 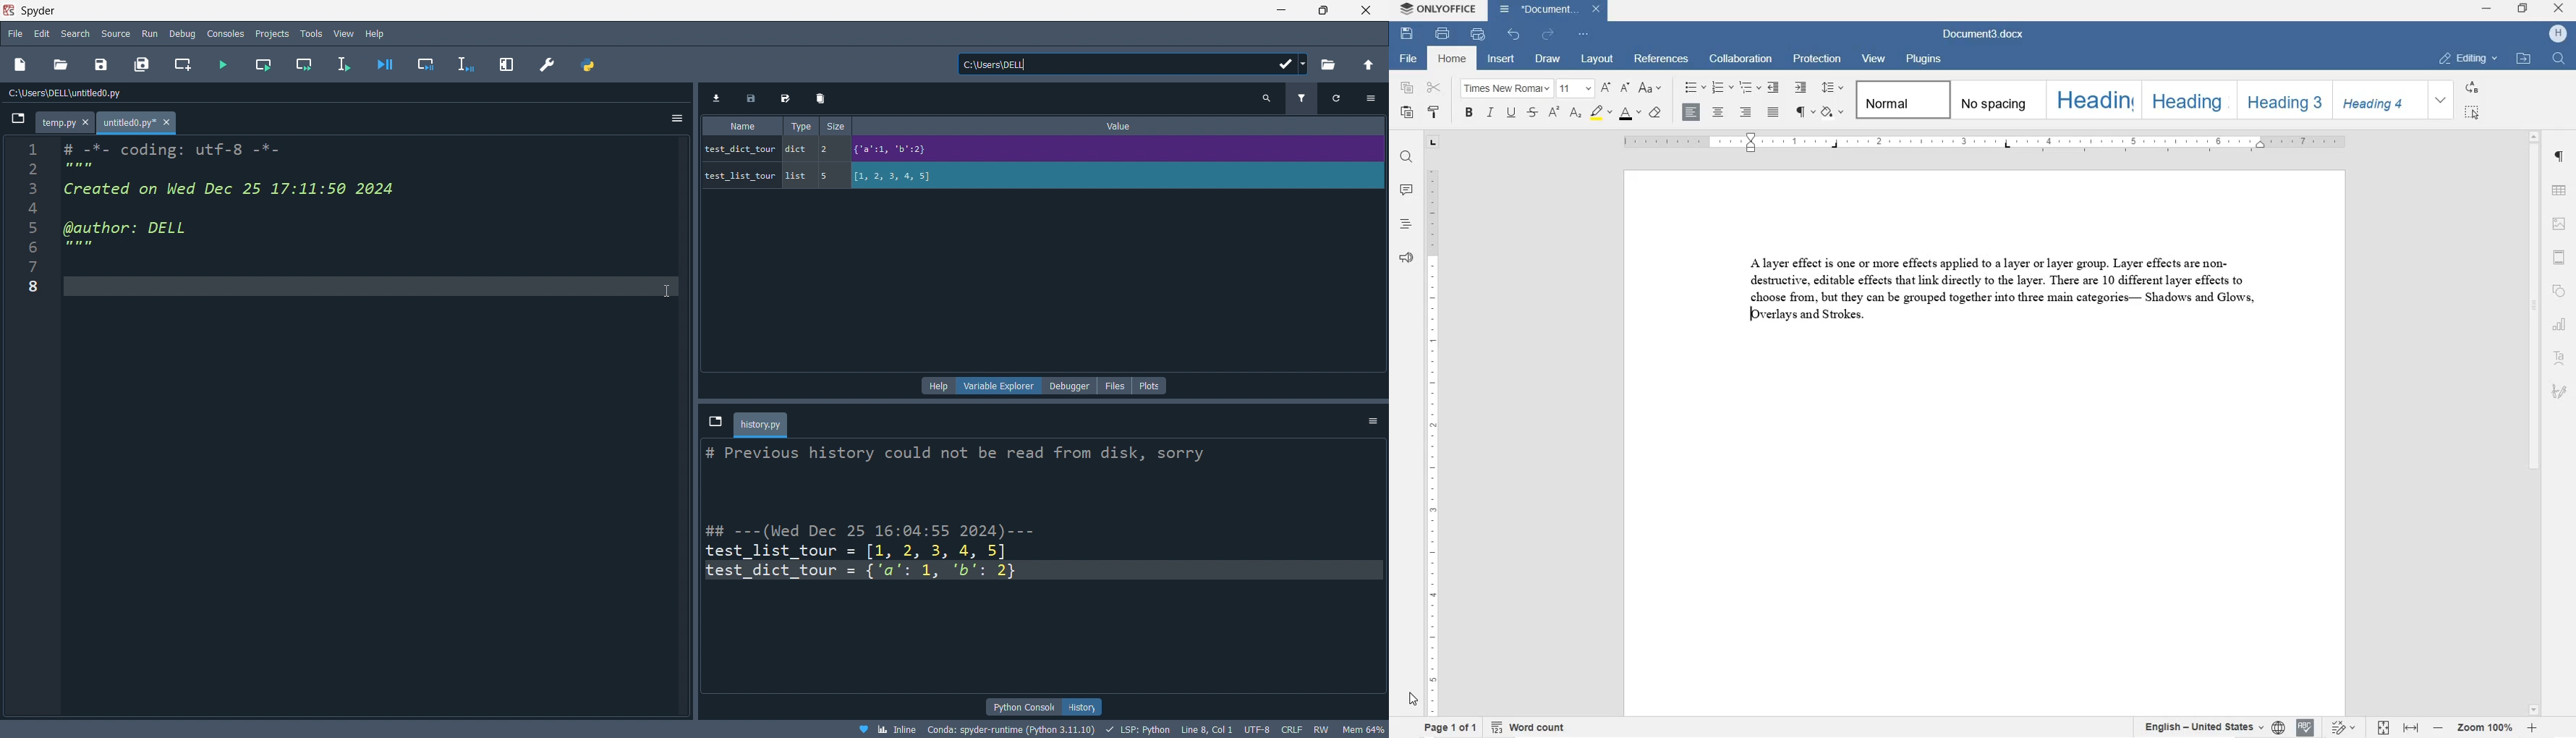 I want to click on BOLD, so click(x=1468, y=111).